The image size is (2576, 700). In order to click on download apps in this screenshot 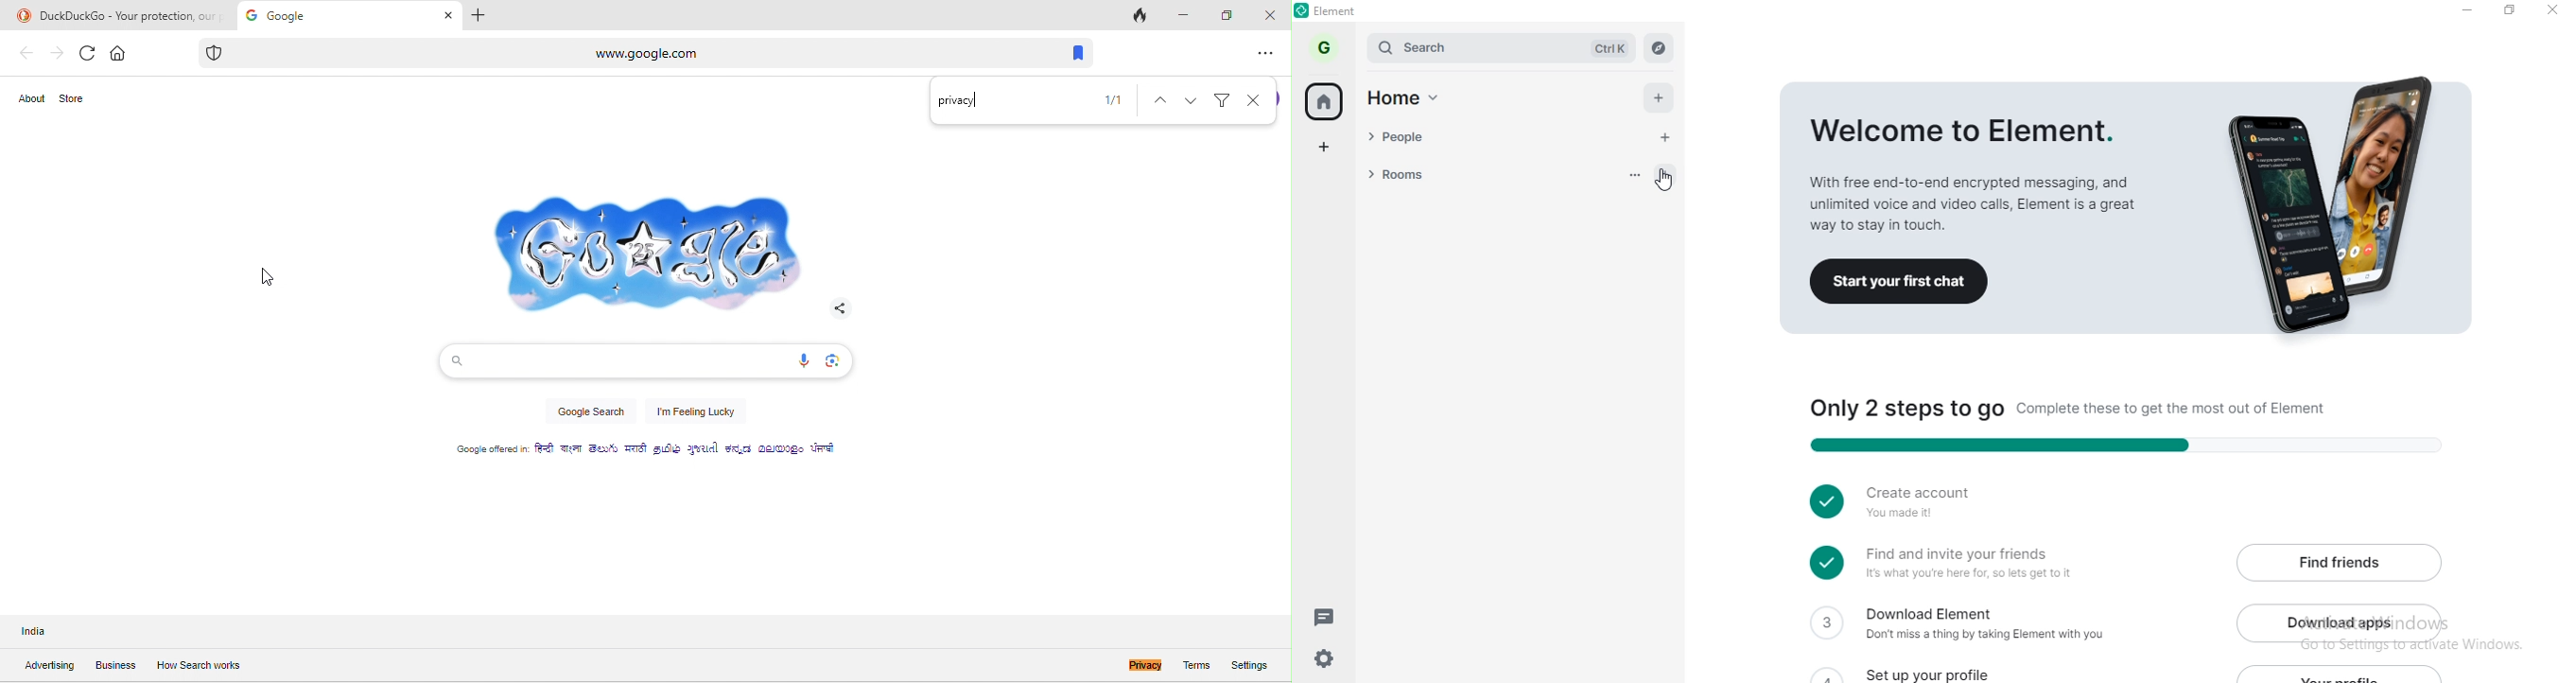, I will do `click(2341, 621)`.